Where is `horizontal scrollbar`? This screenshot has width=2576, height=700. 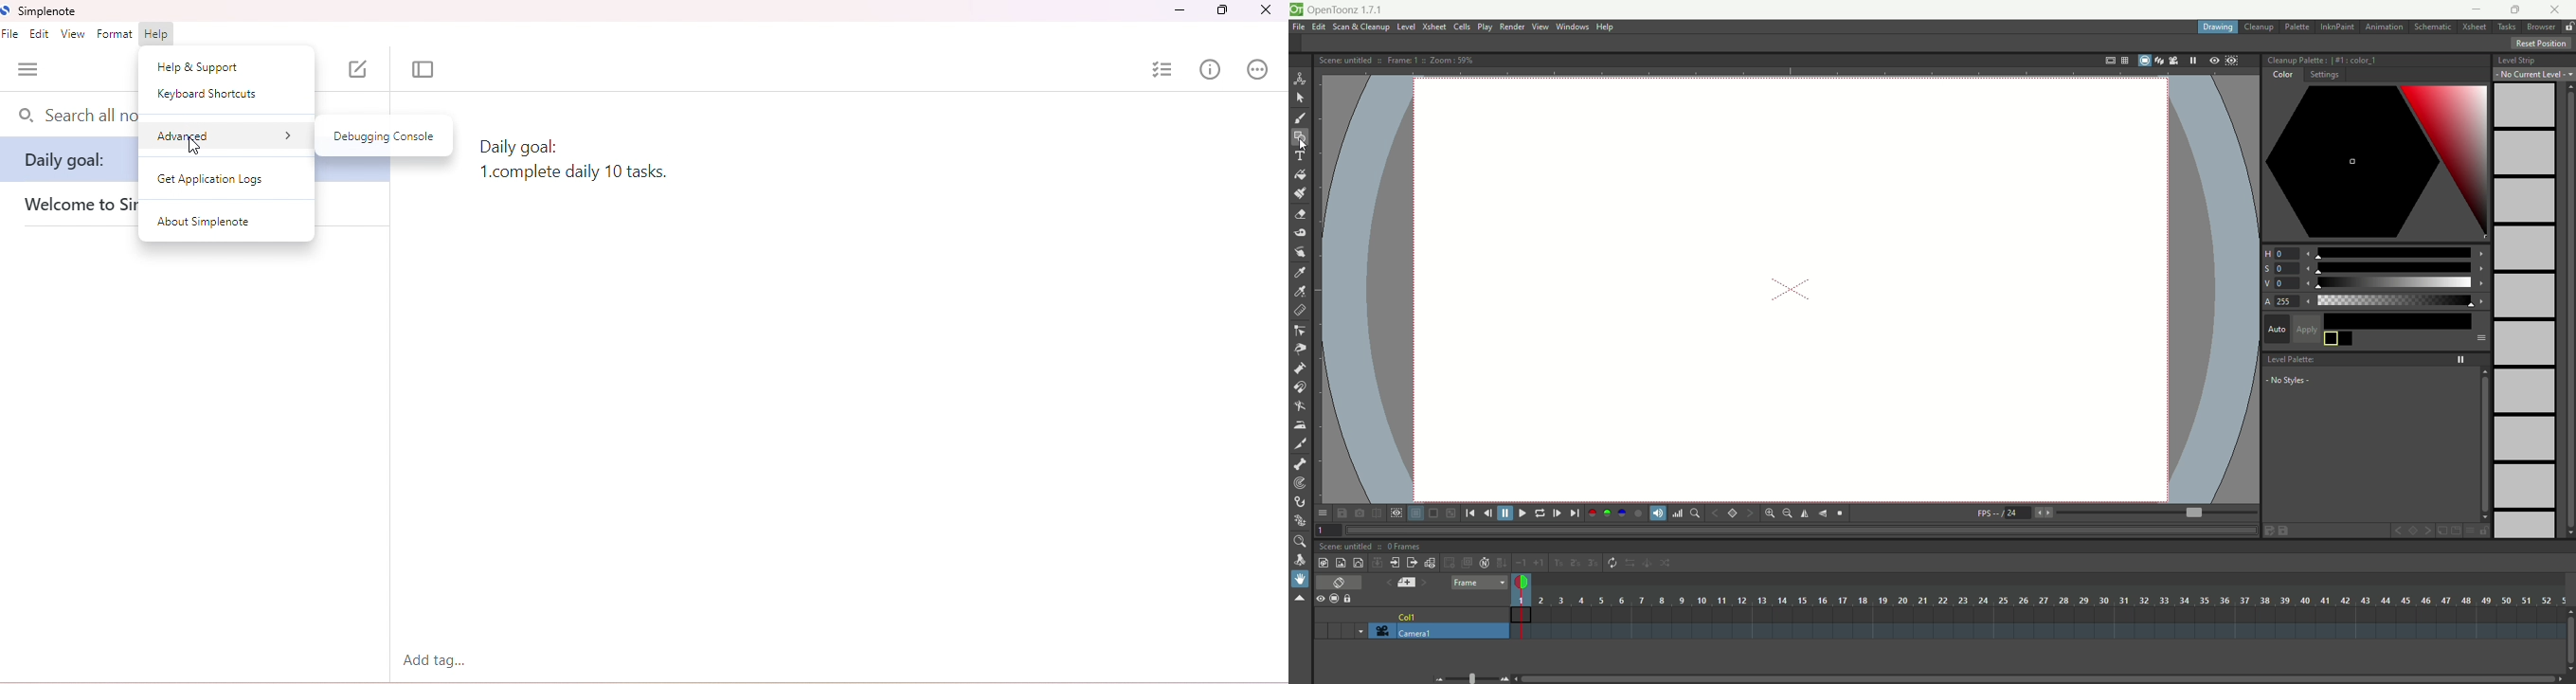
horizontal scrollbar is located at coordinates (2042, 678).